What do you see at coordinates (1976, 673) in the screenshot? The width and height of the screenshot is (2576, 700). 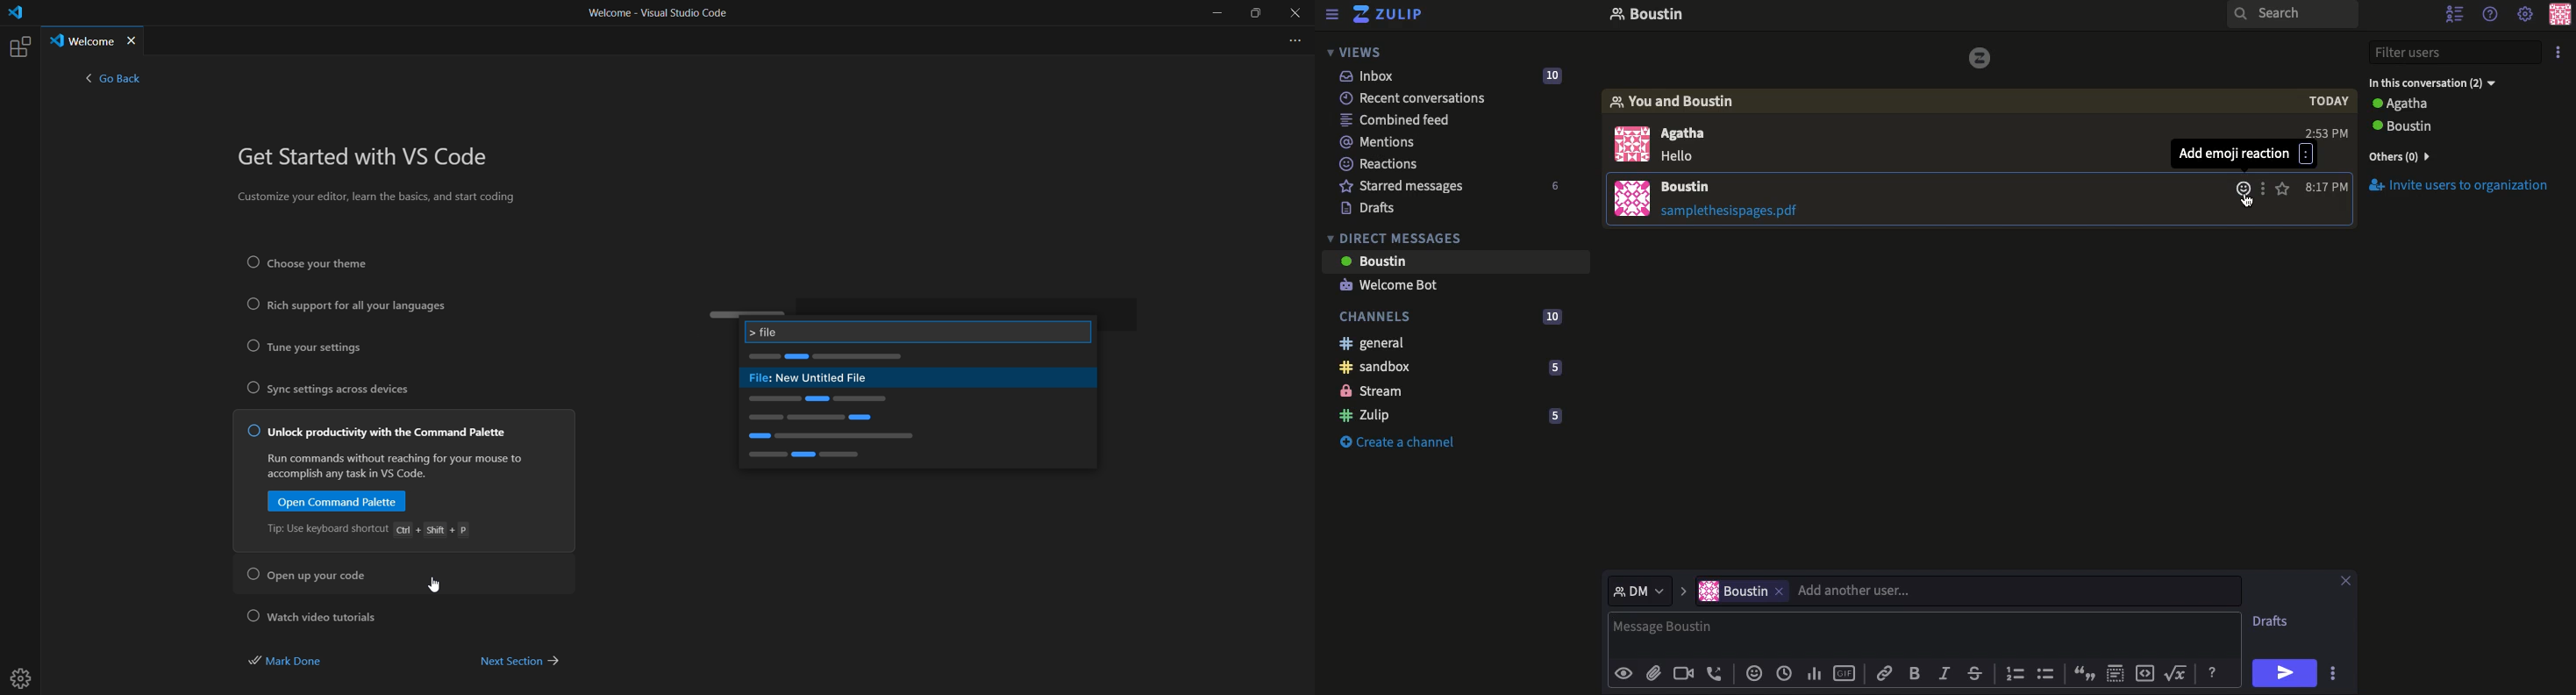 I see `Strikethrough ` at bounding box center [1976, 673].